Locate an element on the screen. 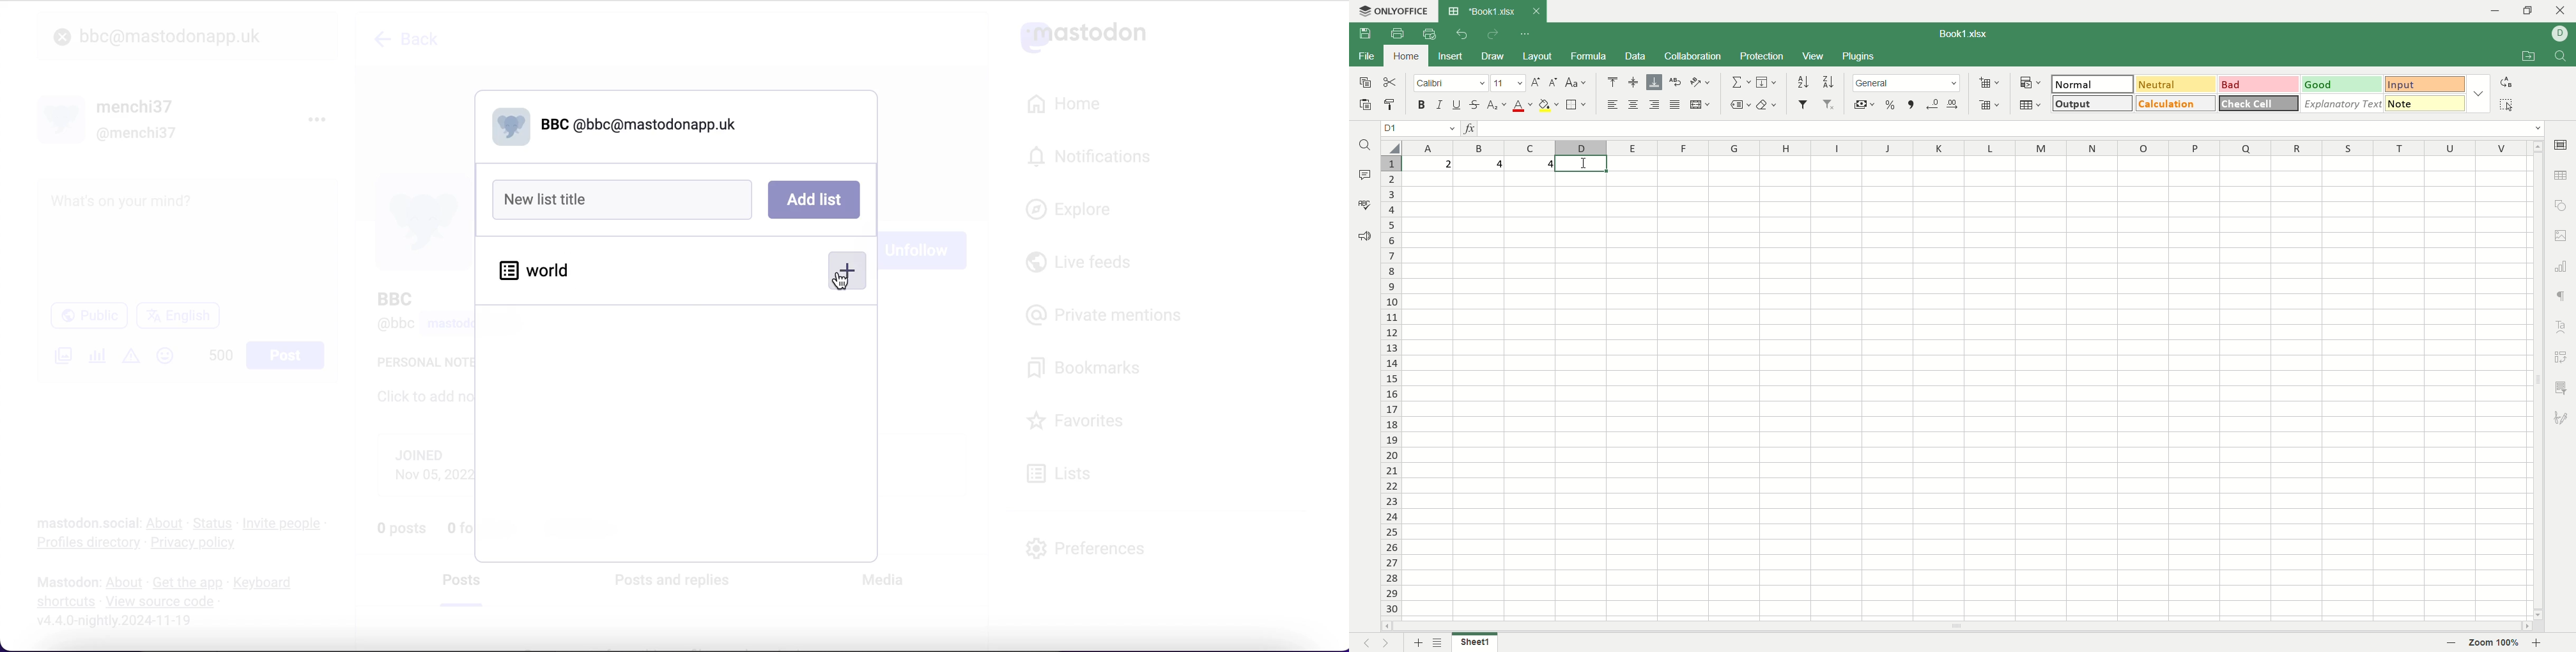 Image resolution: width=2576 pixels, height=672 pixels. URL is located at coordinates (157, 640).